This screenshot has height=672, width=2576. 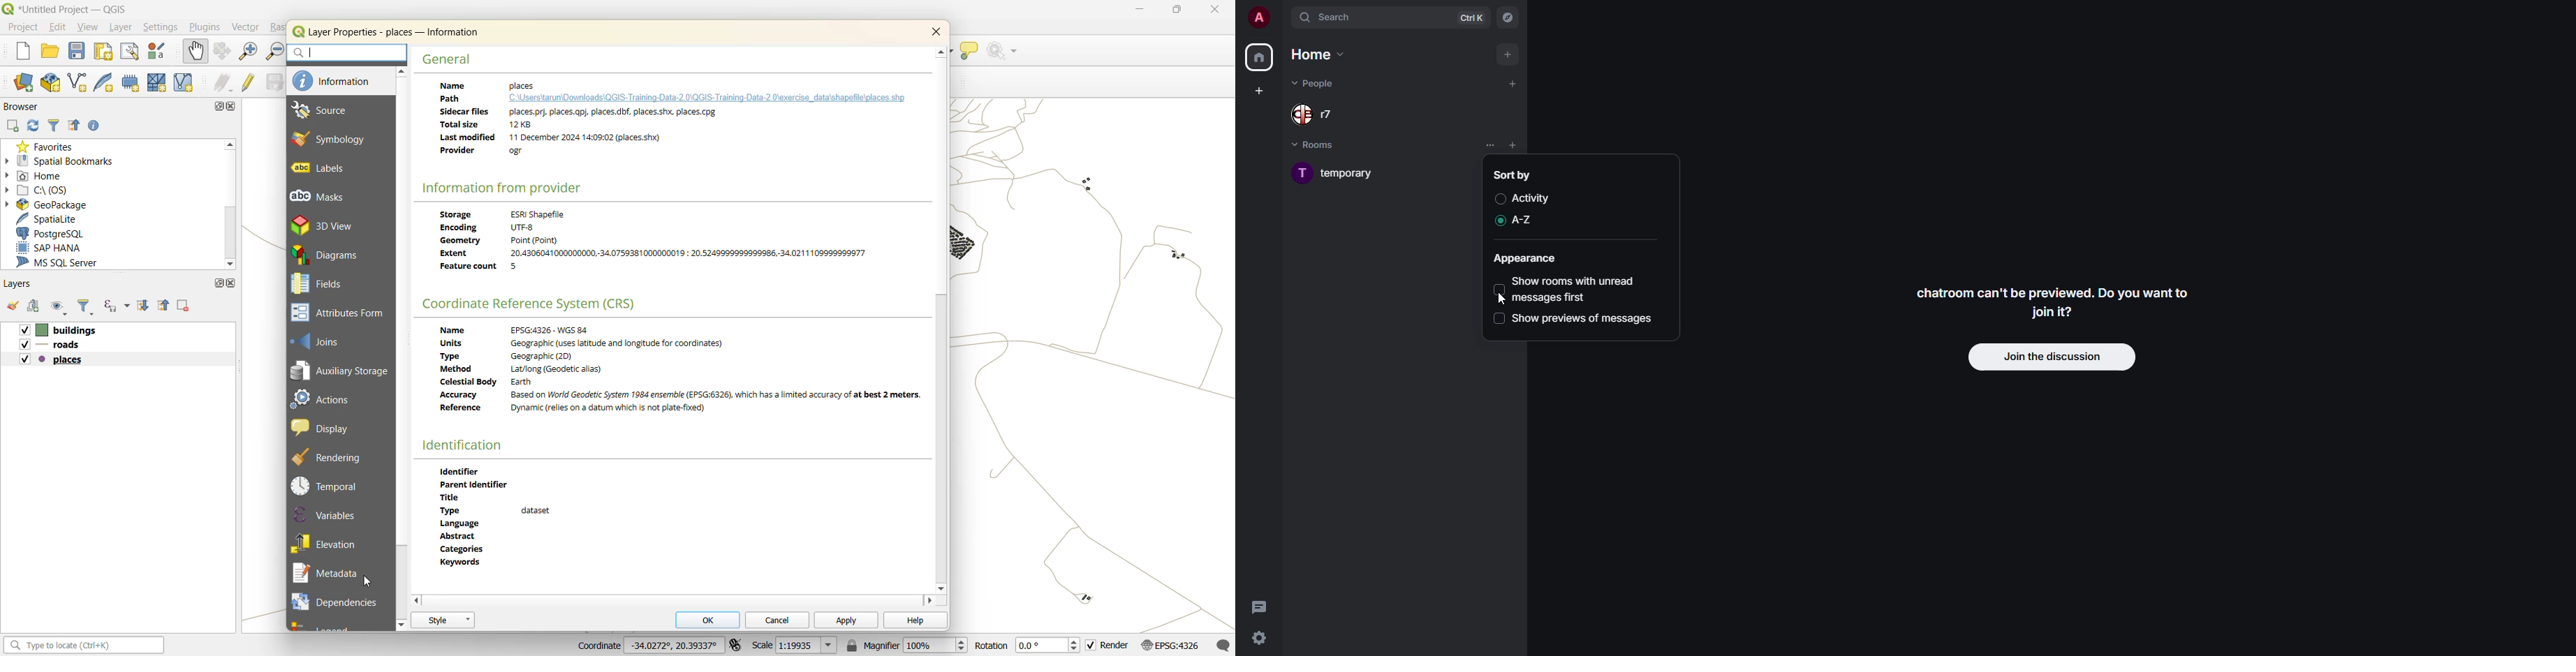 What do you see at coordinates (443, 620) in the screenshot?
I see `style` at bounding box center [443, 620].